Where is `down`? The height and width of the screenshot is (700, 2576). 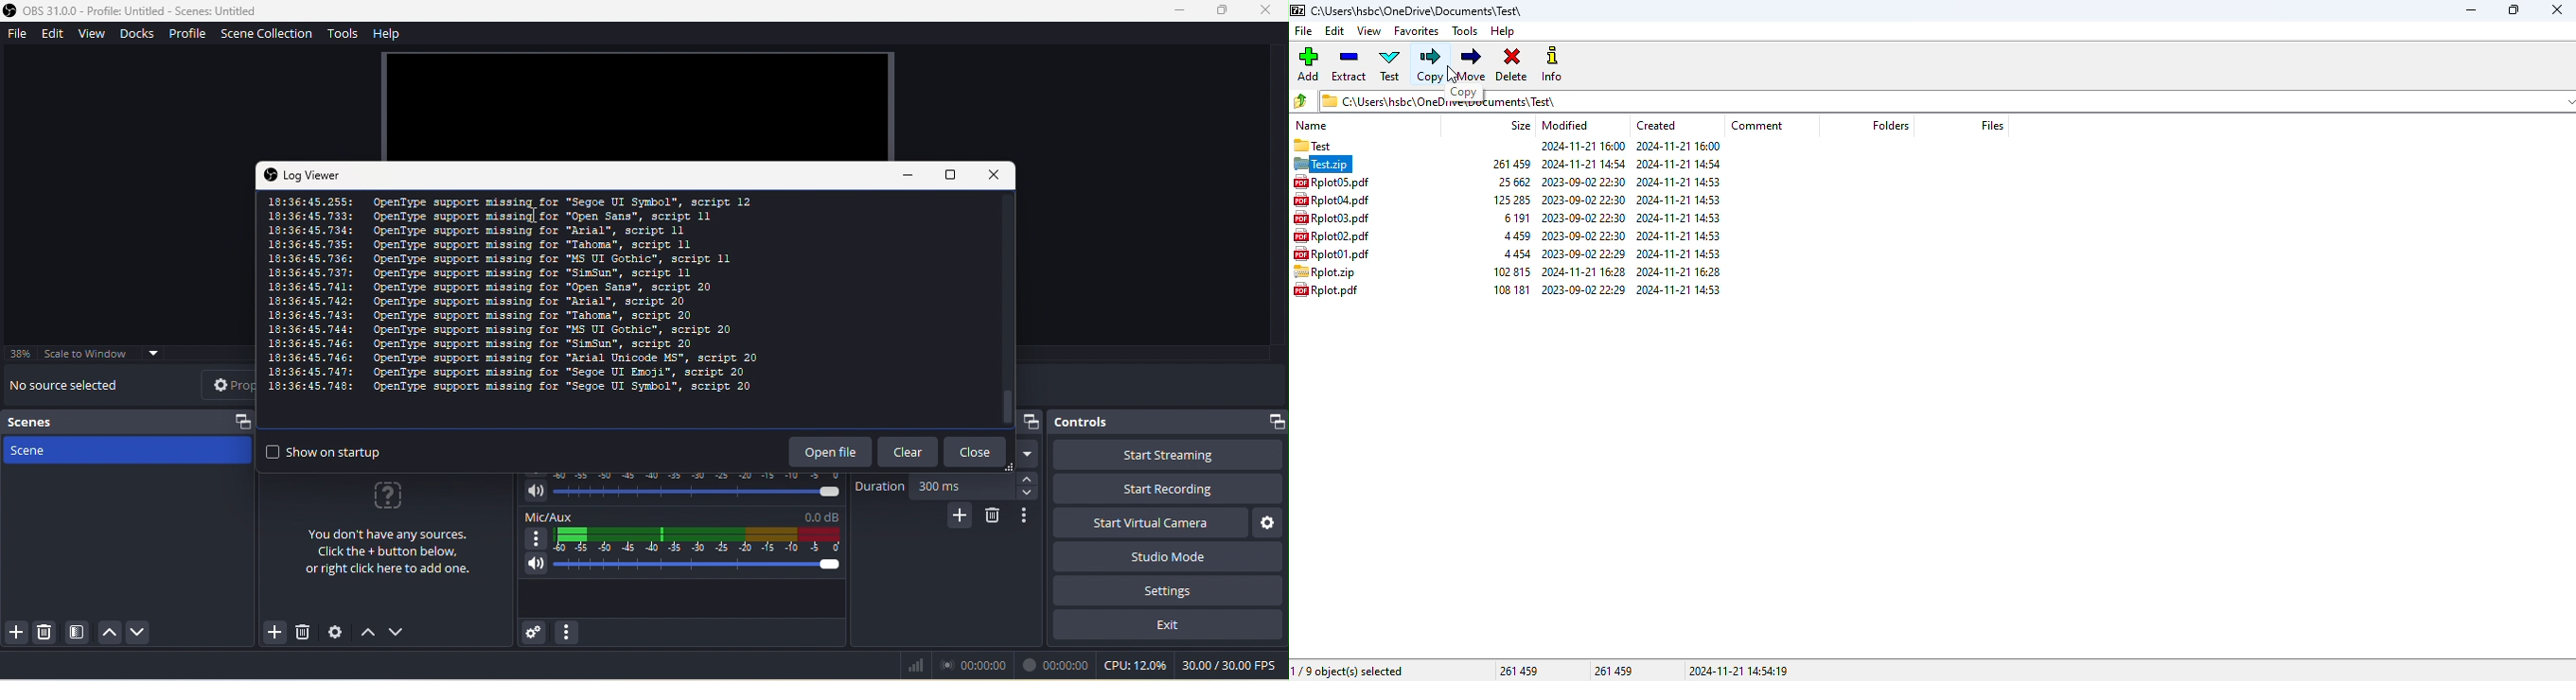 down is located at coordinates (143, 631).